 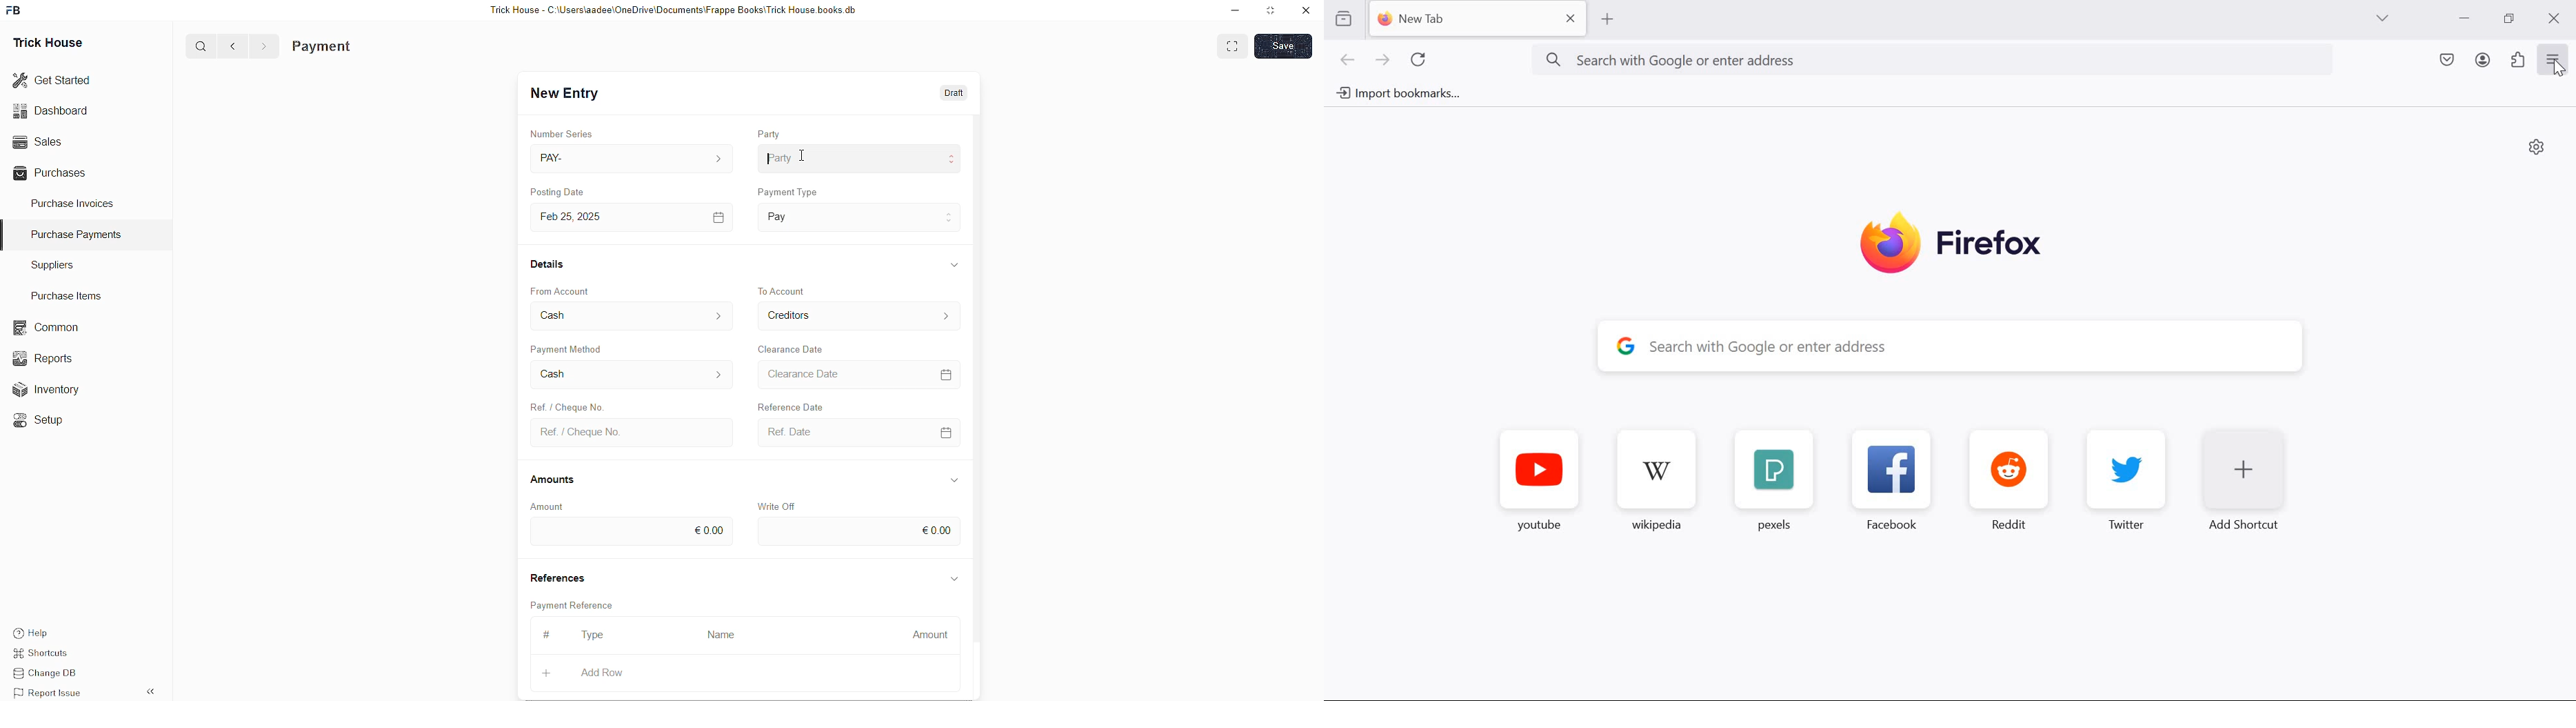 I want to click on Amount, so click(x=547, y=506).